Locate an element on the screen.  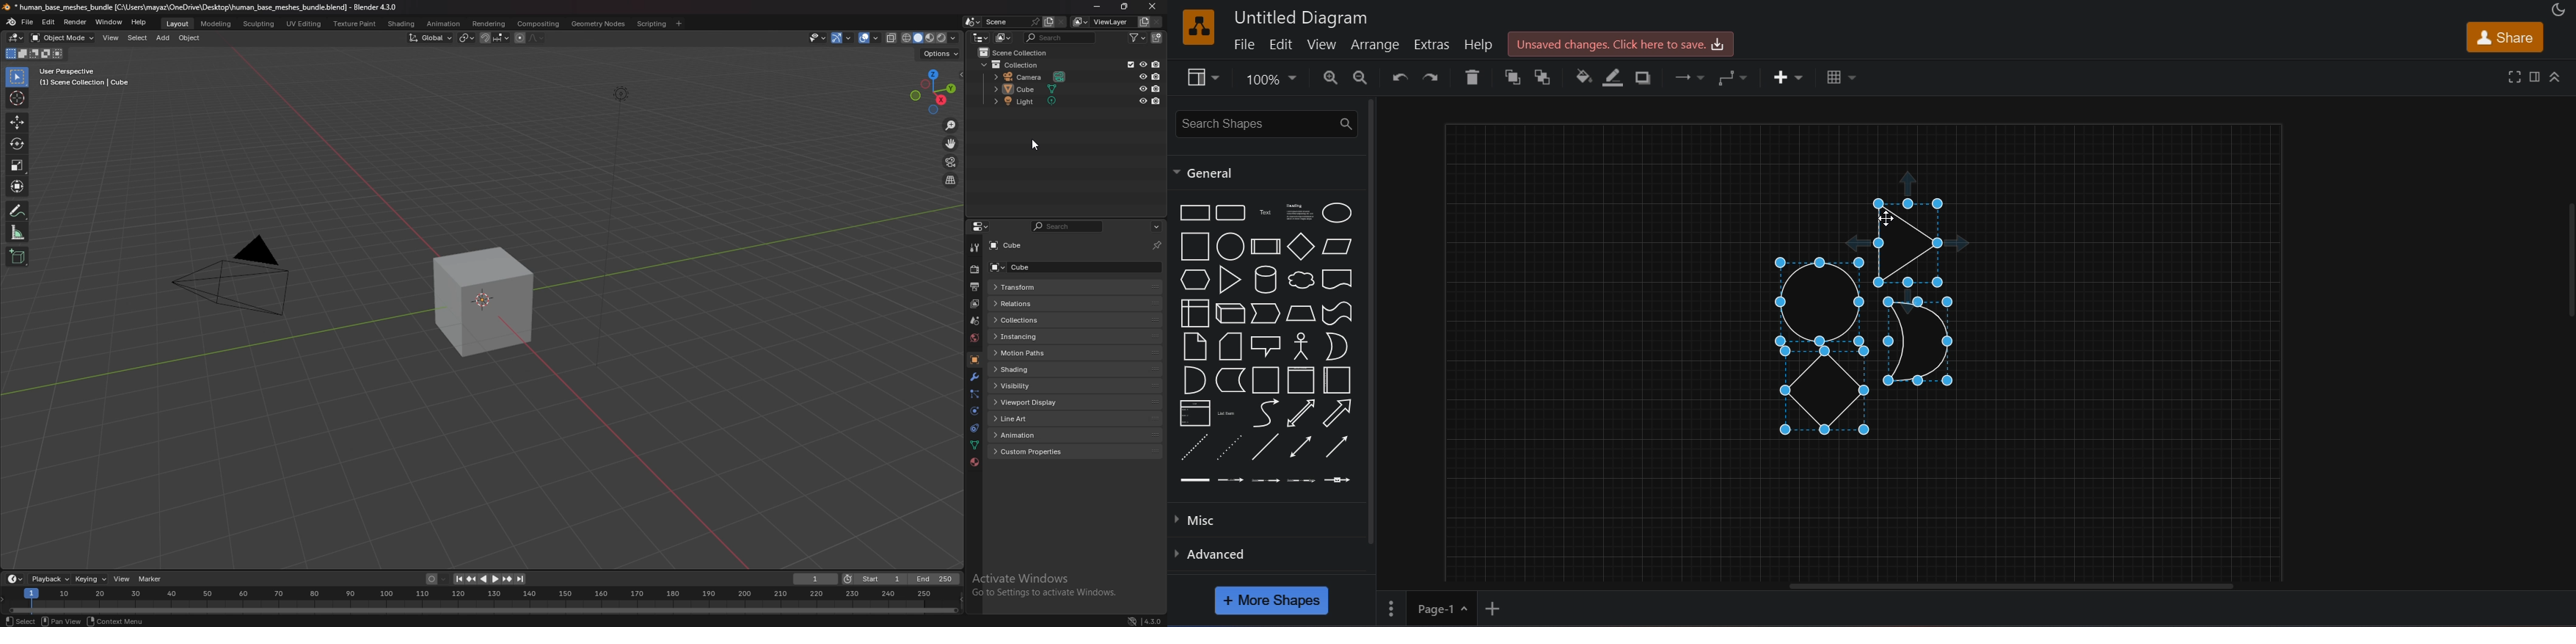
select is located at coordinates (18, 77).